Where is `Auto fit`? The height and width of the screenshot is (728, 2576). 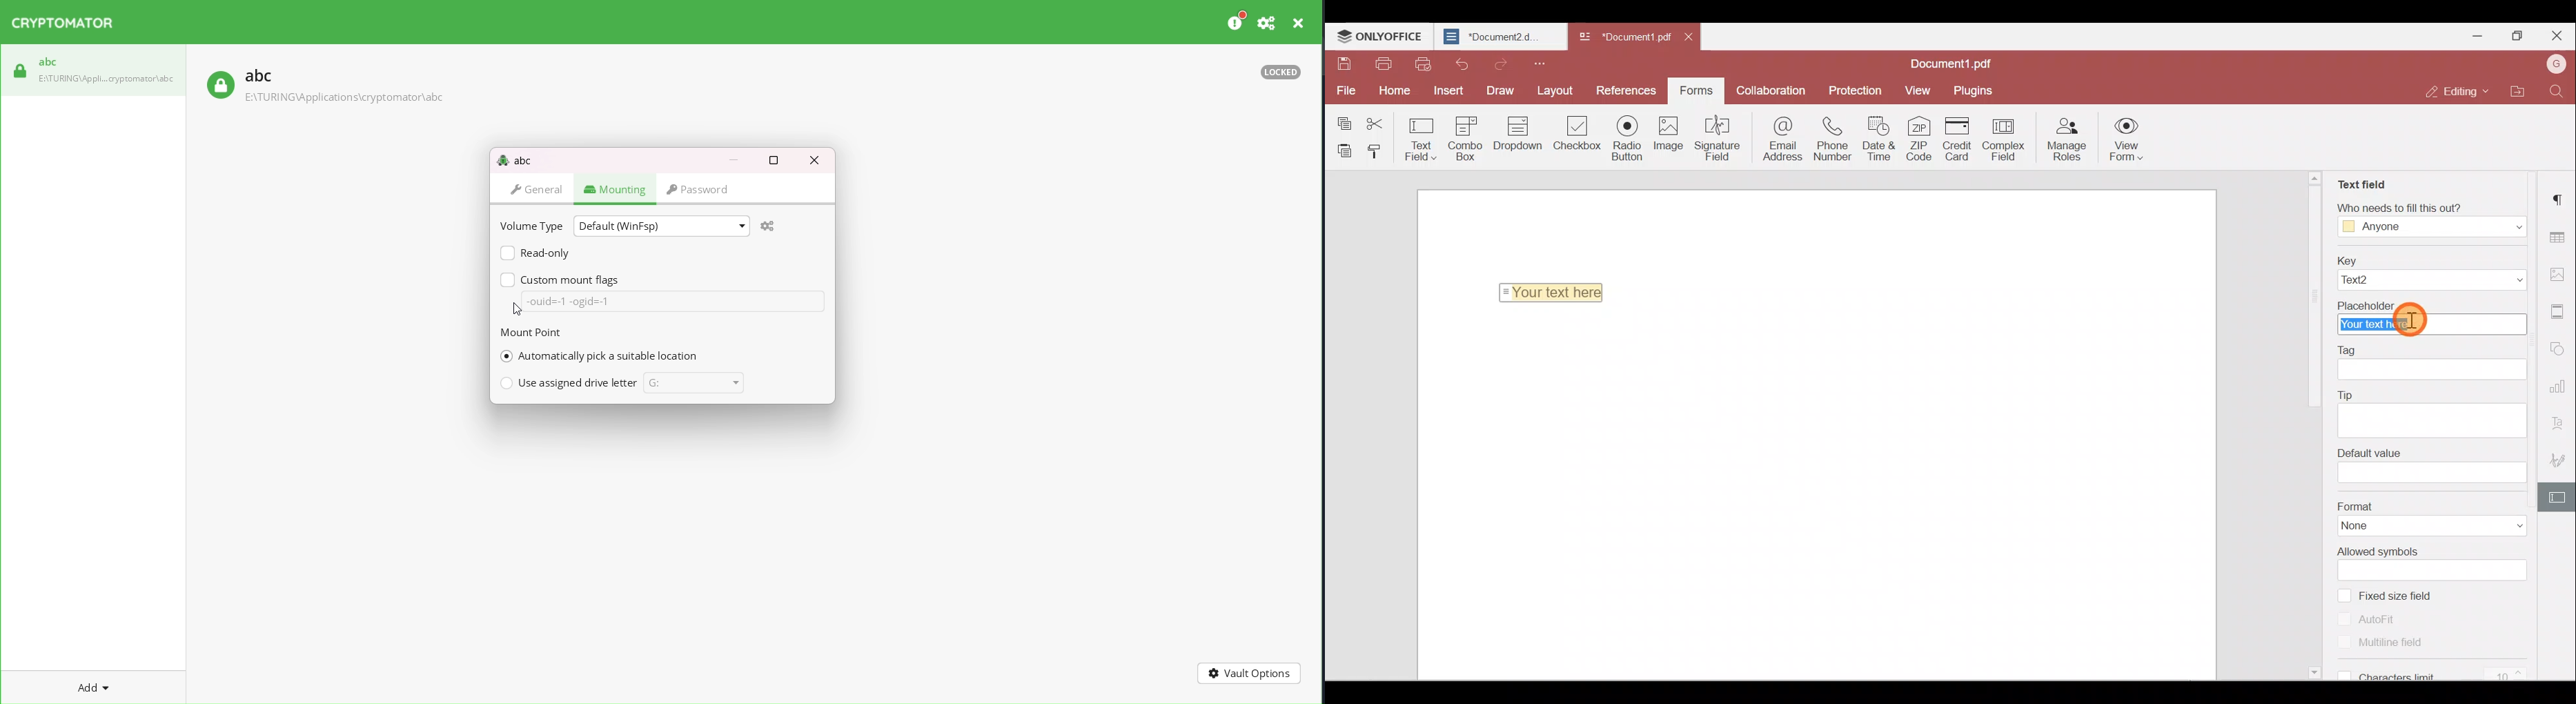 Auto fit is located at coordinates (2385, 618).